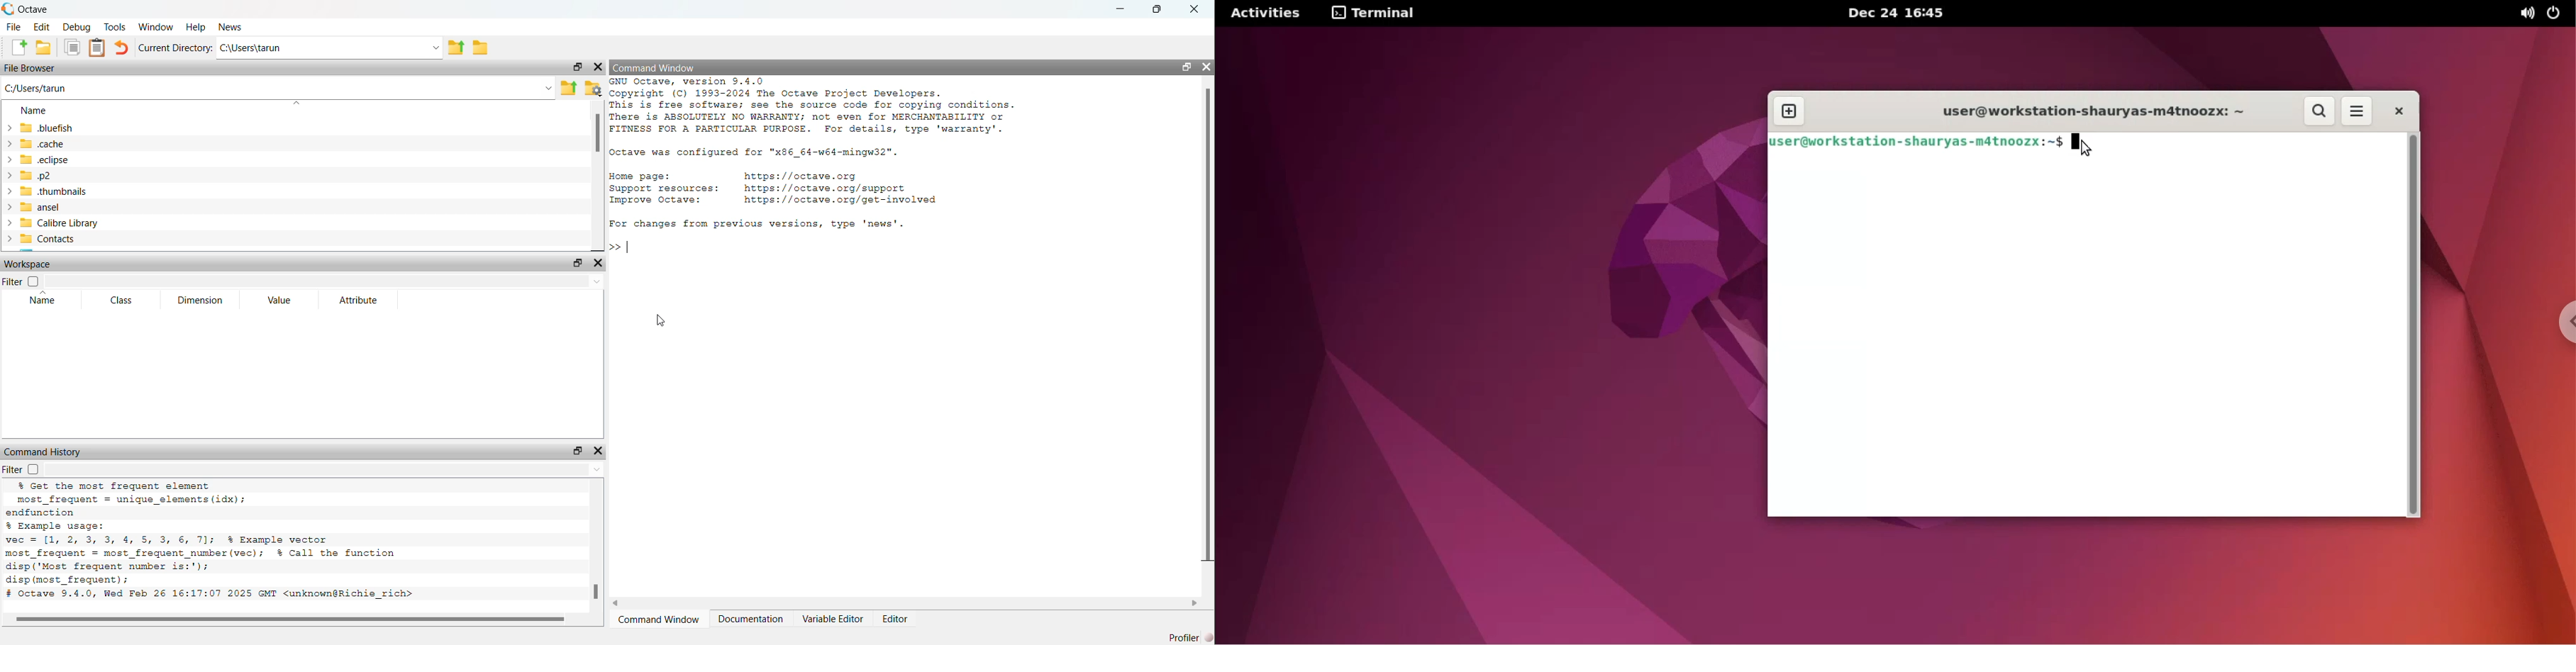 This screenshot has height=672, width=2576. What do you see at coordinates (1194, 9) in the screenshot?
I see `close` at bounding box center [1194, 9].